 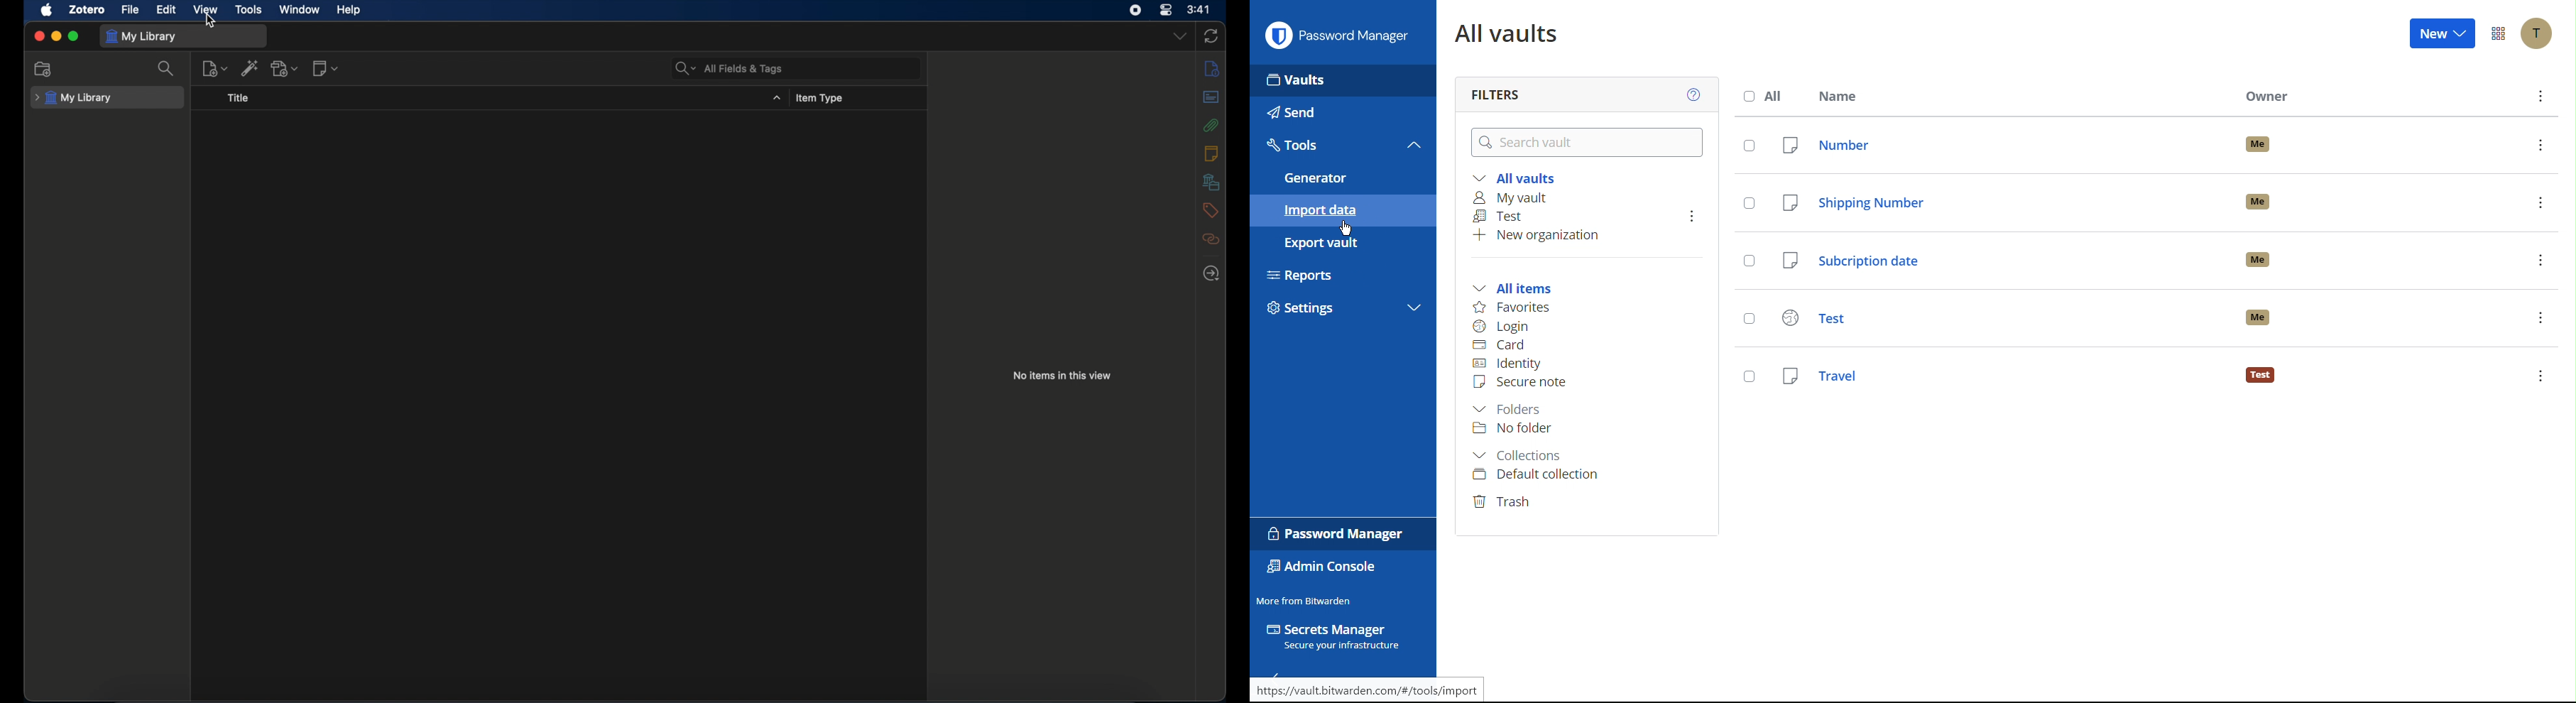 I want to click on cursor, so click(x=1344, y=229).